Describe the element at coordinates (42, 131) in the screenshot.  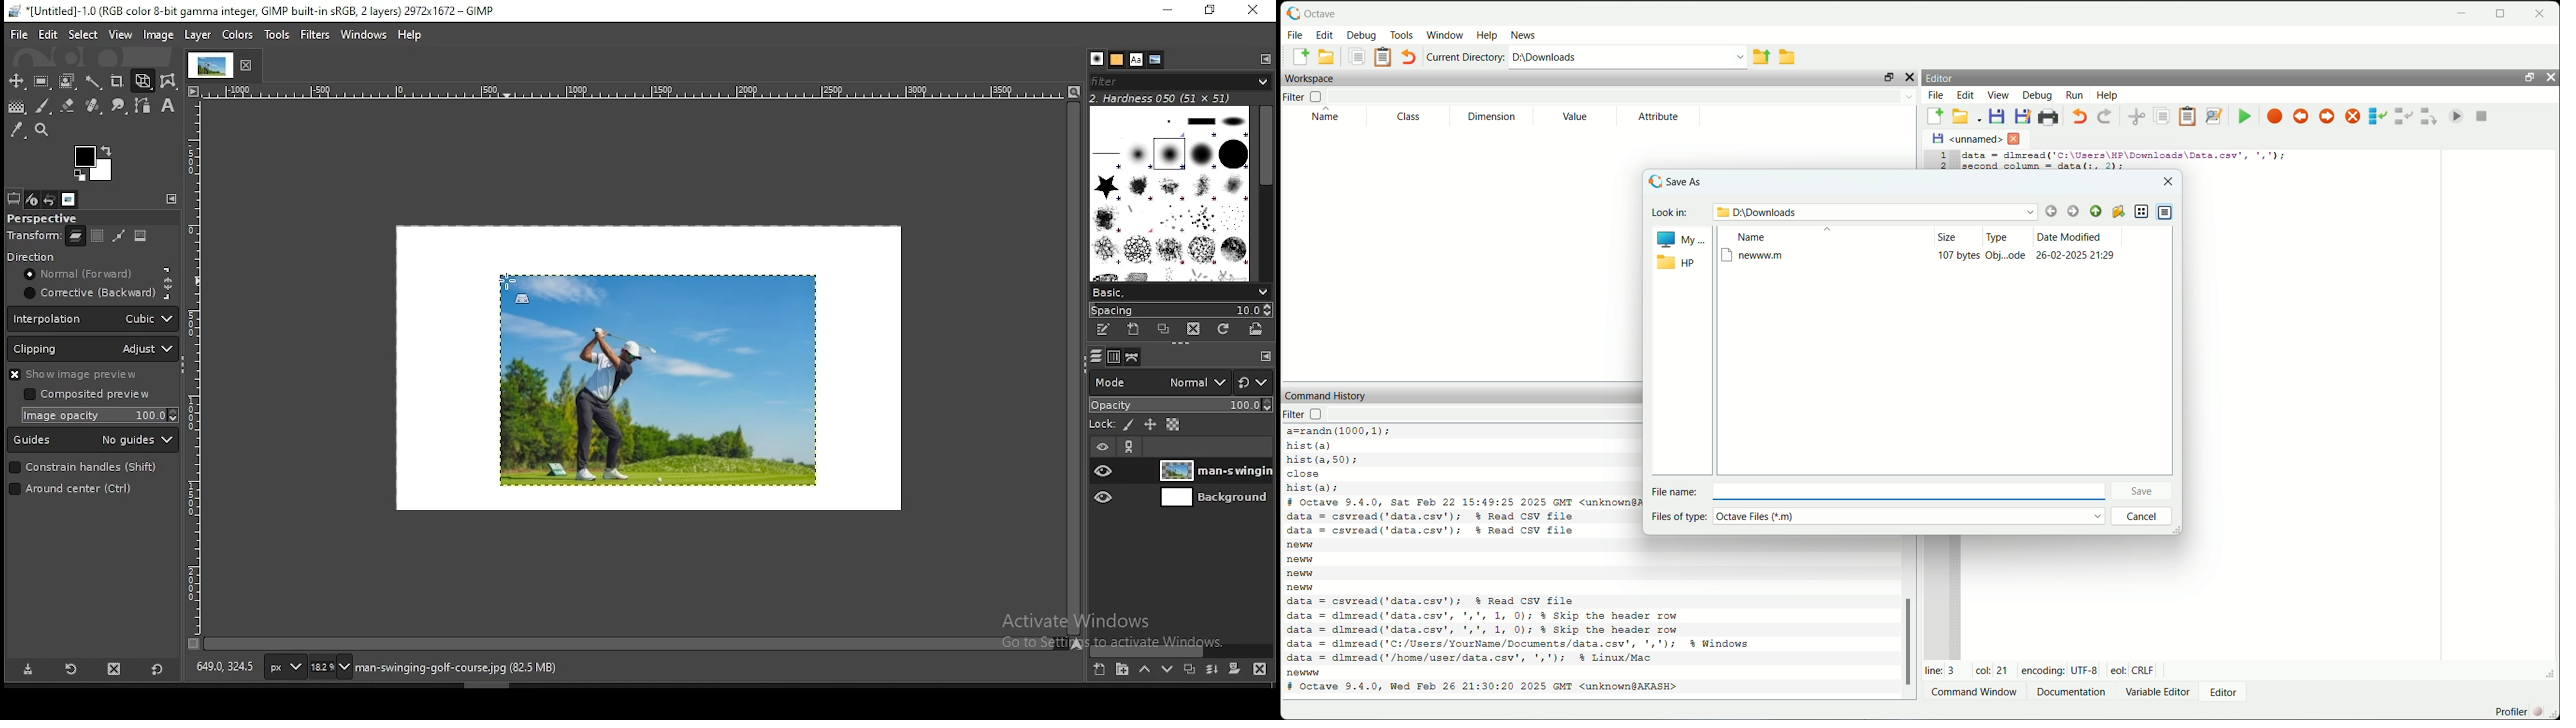
I see `zoom tool` at that location.